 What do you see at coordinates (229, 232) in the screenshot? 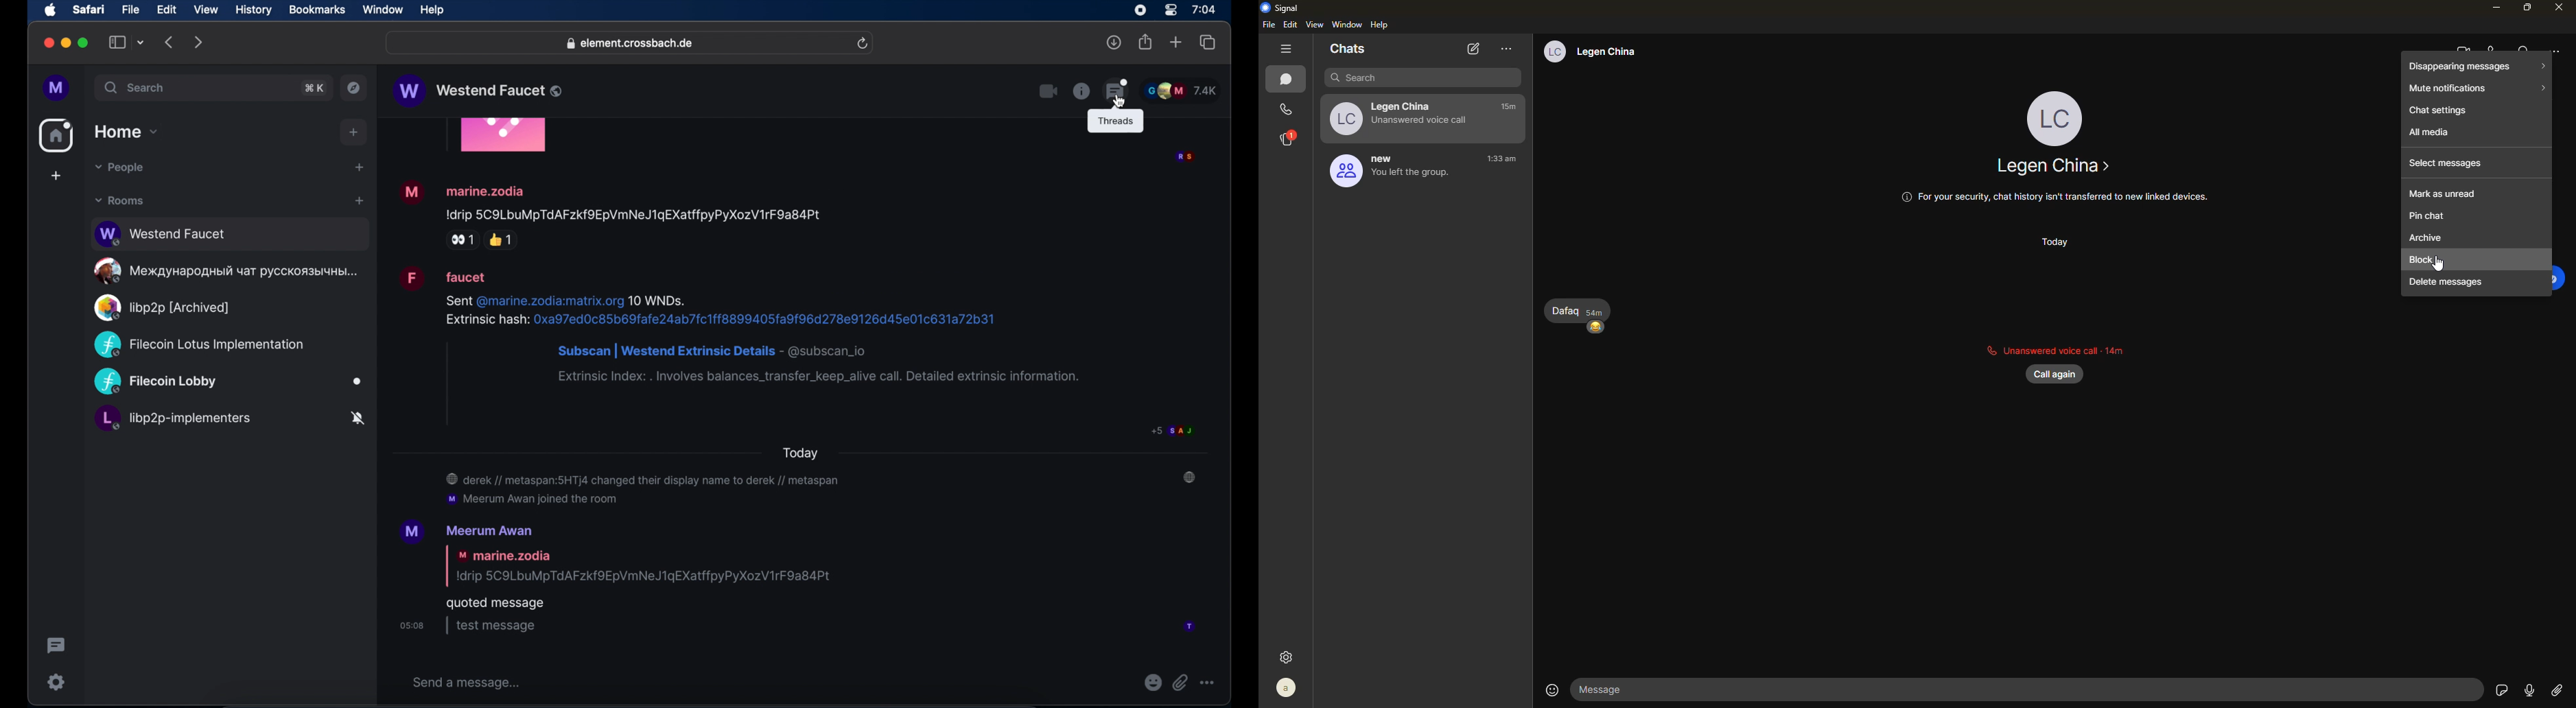
I see `Westend Faucet` at bounding box center [229, 232].